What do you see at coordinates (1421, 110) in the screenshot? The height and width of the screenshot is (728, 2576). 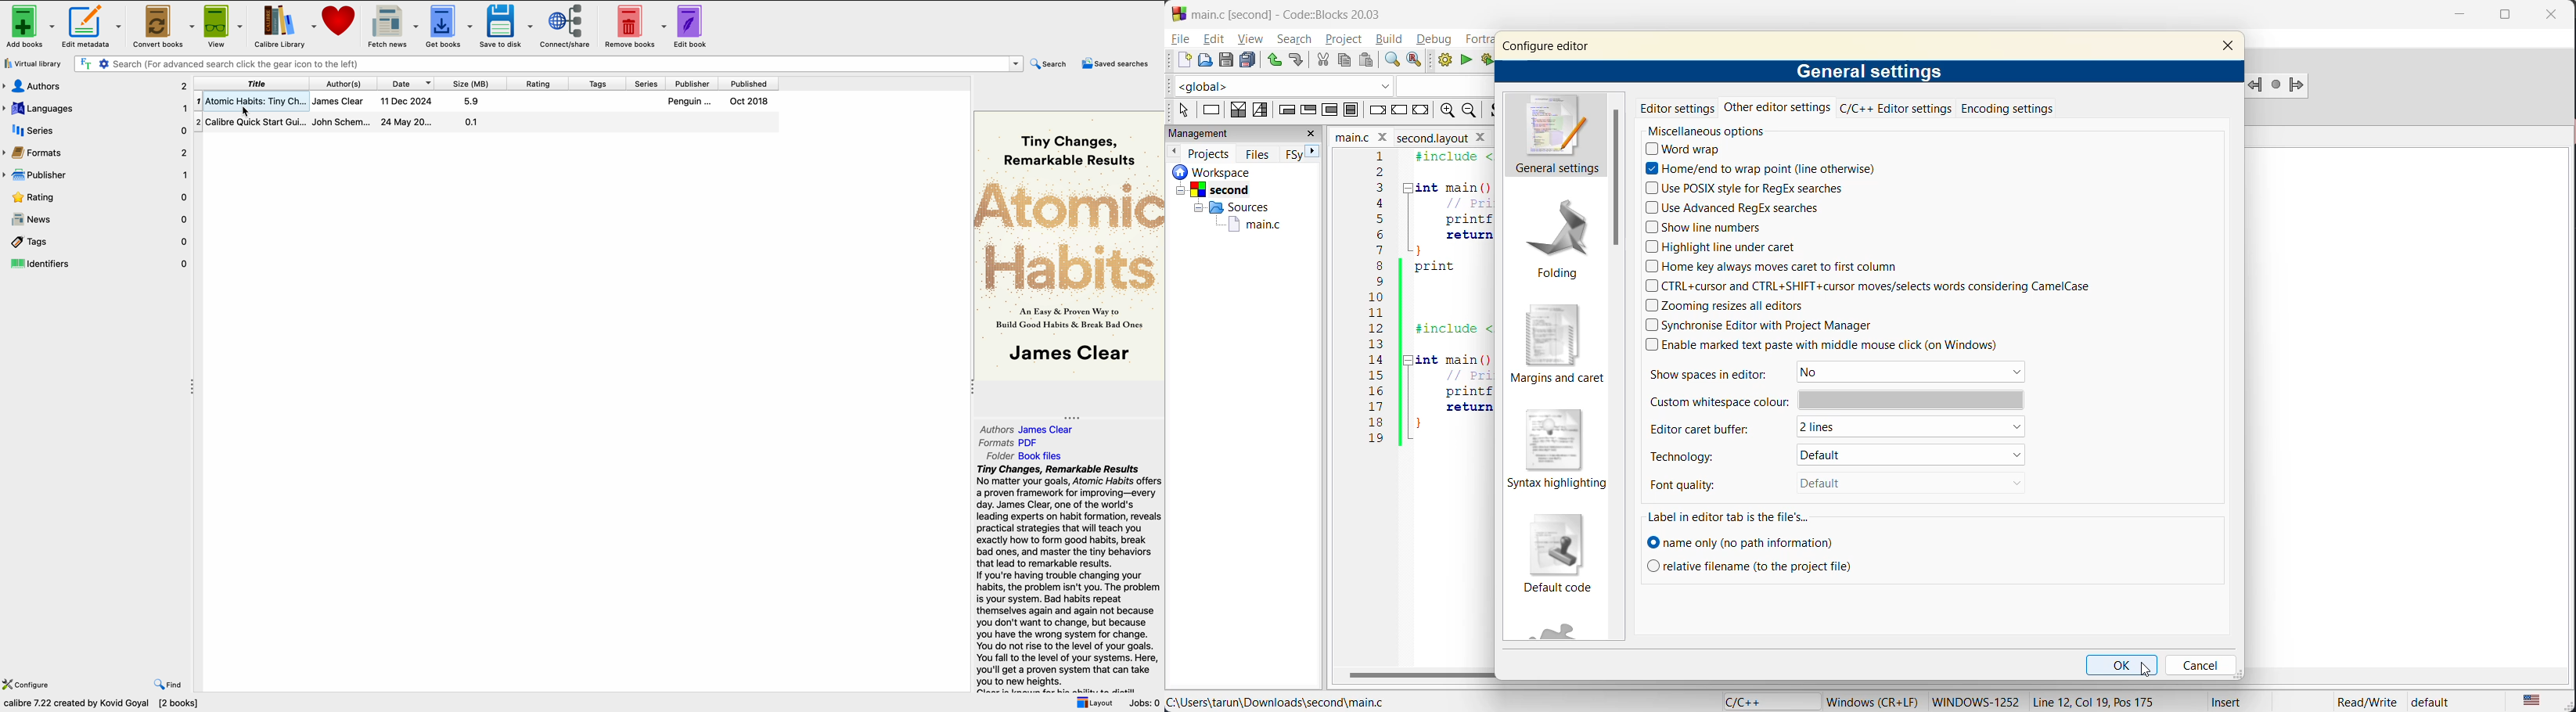 I see `return instruction` at bounding box center [1421, 110].